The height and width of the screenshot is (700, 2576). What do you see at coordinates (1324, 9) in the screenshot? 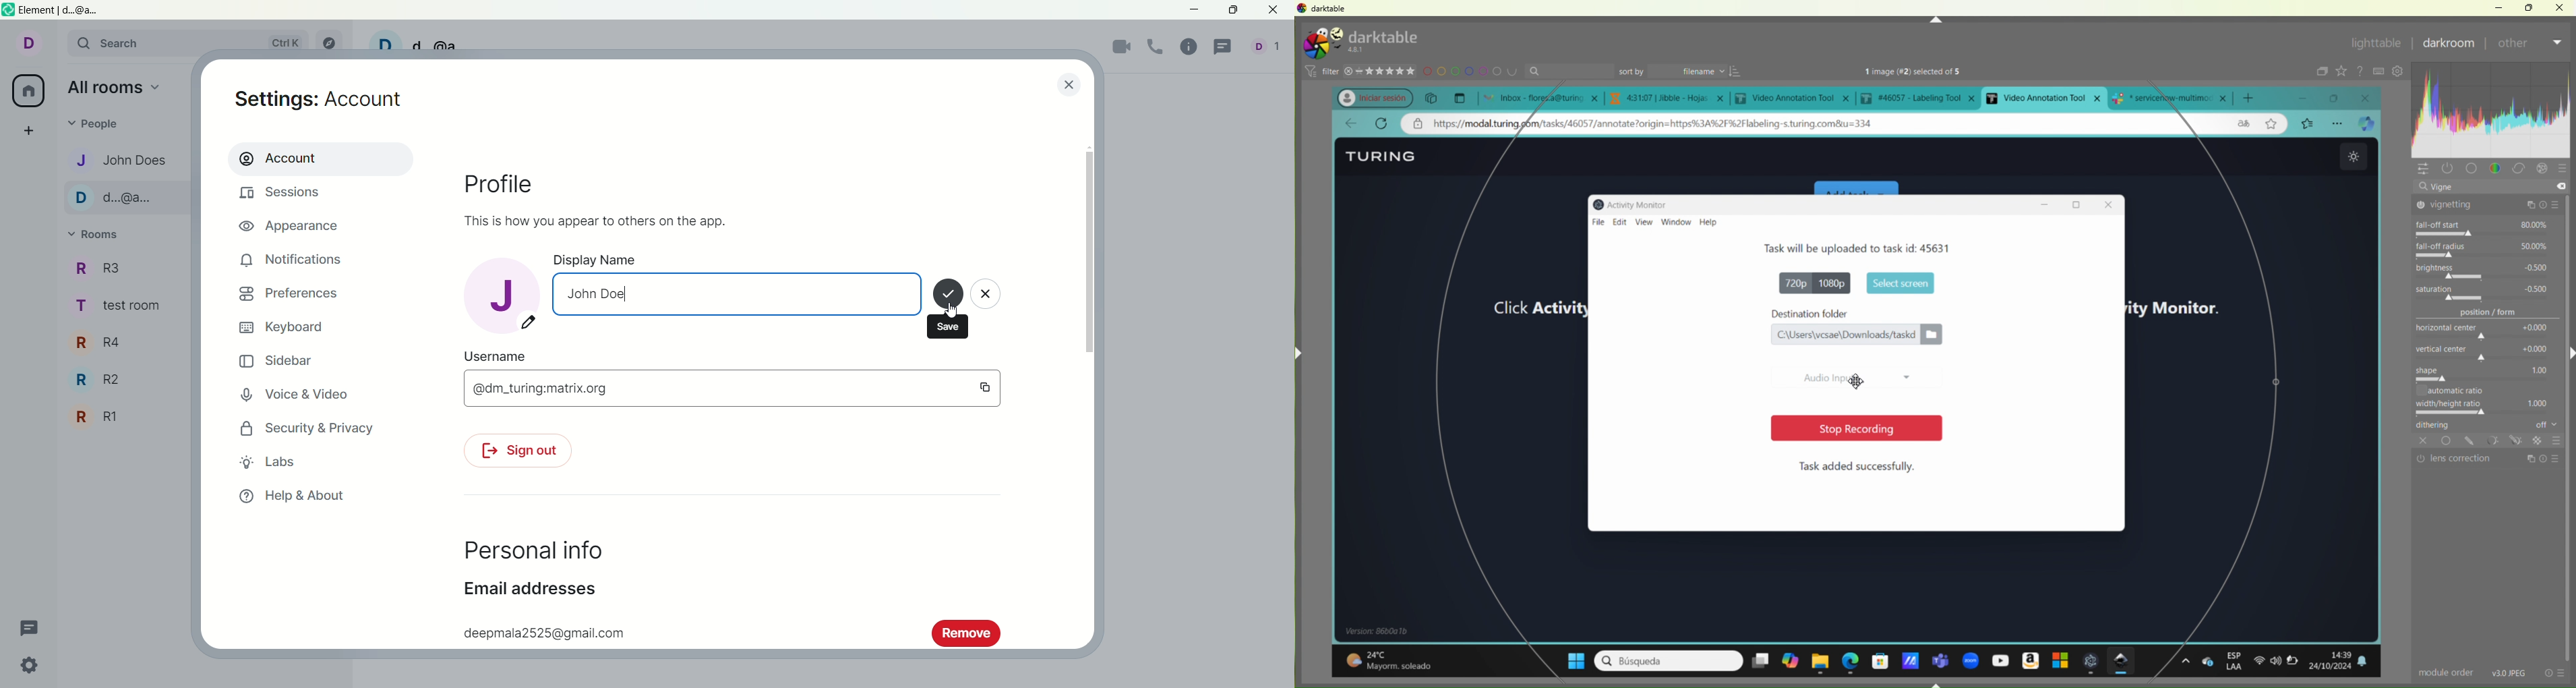
I see `darktable` at bounding box center [1324, 9].